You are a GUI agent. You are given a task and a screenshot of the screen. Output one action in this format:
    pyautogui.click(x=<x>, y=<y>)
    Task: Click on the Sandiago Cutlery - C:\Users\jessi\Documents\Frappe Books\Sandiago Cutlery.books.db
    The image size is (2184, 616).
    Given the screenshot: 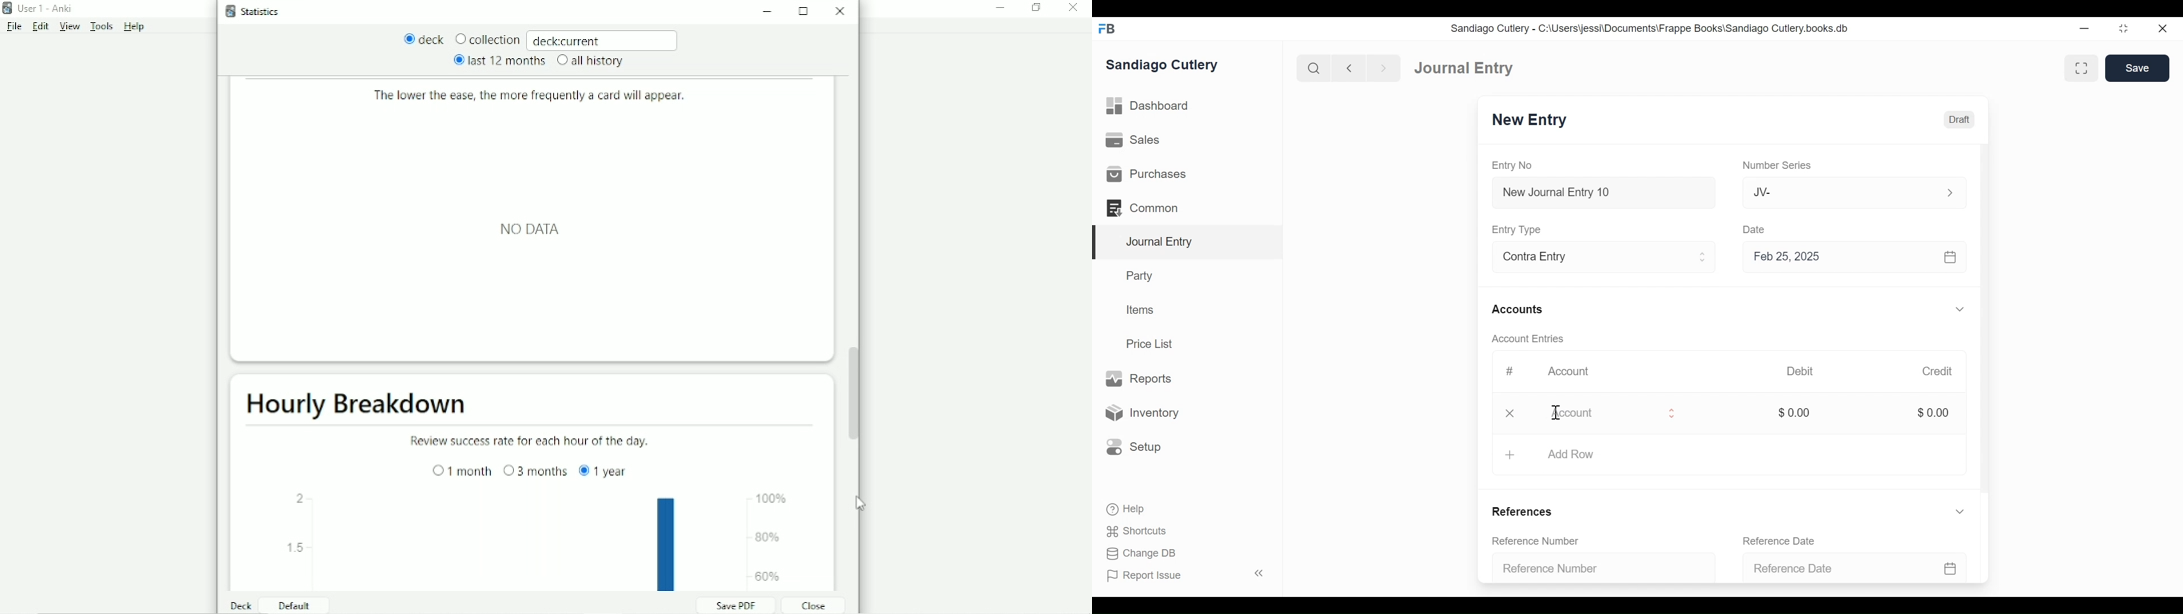 What is the action you would take?
    pyautogui.click(x=1652, y=30)
    